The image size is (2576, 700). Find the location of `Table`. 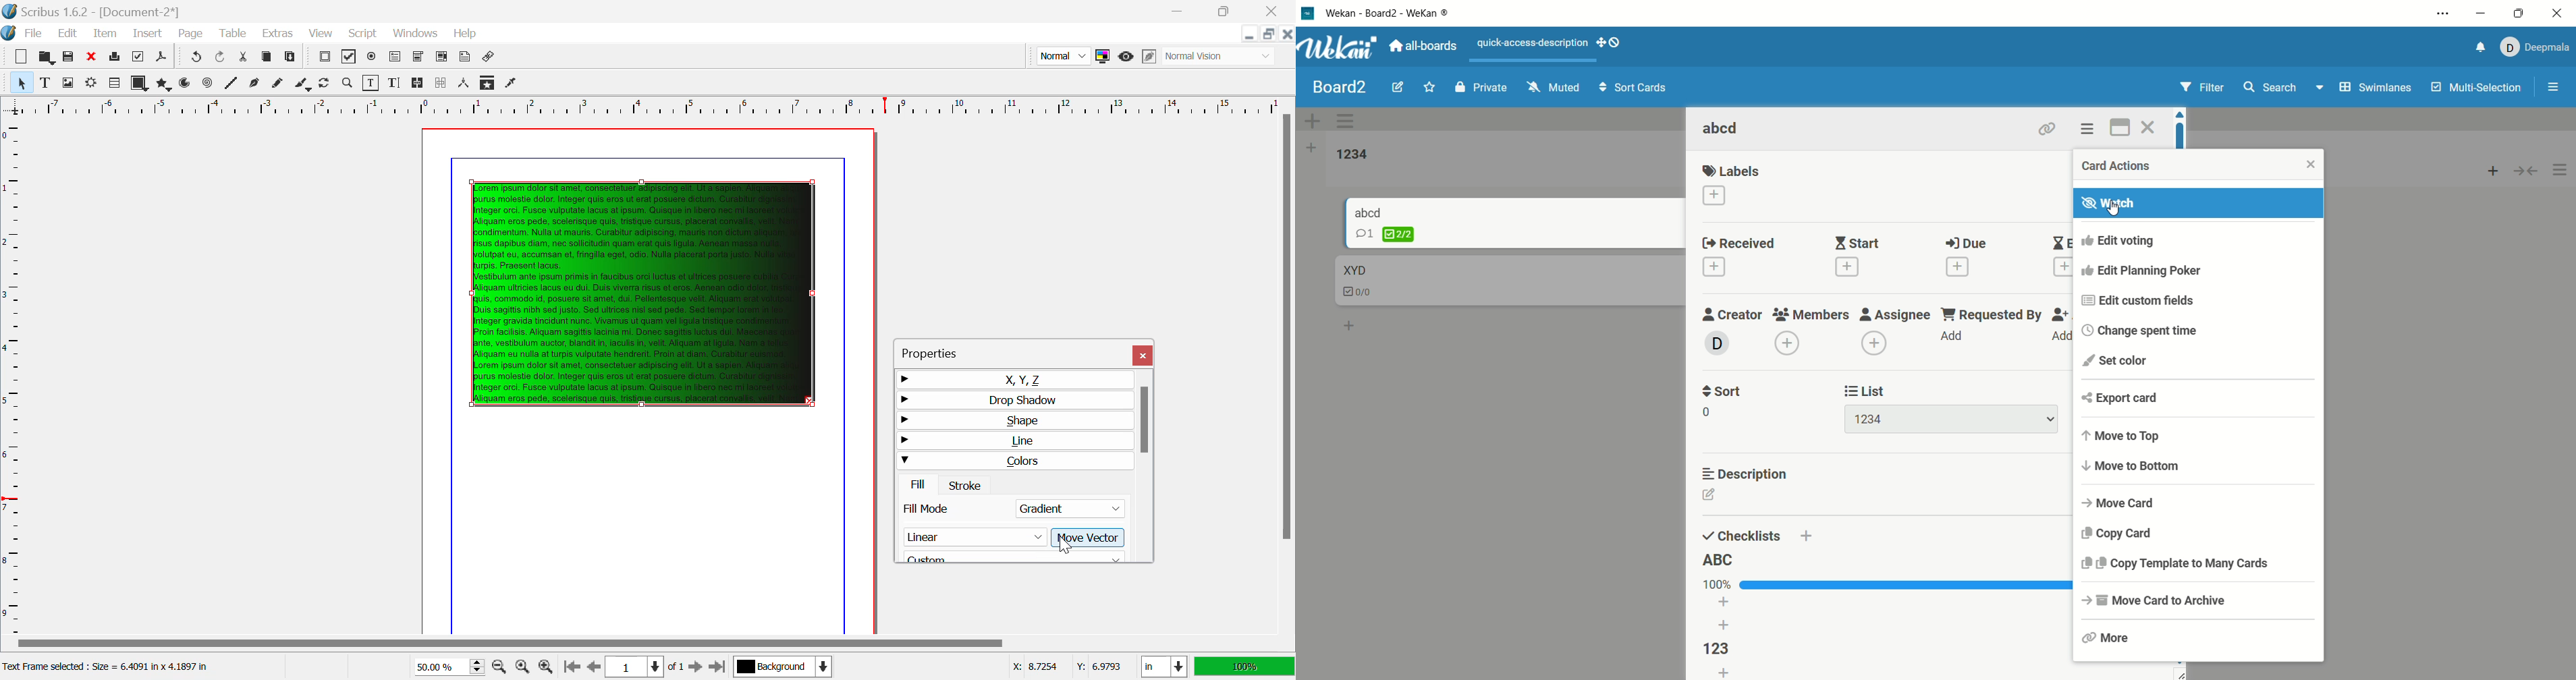

Table is located at coordinates (234, 34).